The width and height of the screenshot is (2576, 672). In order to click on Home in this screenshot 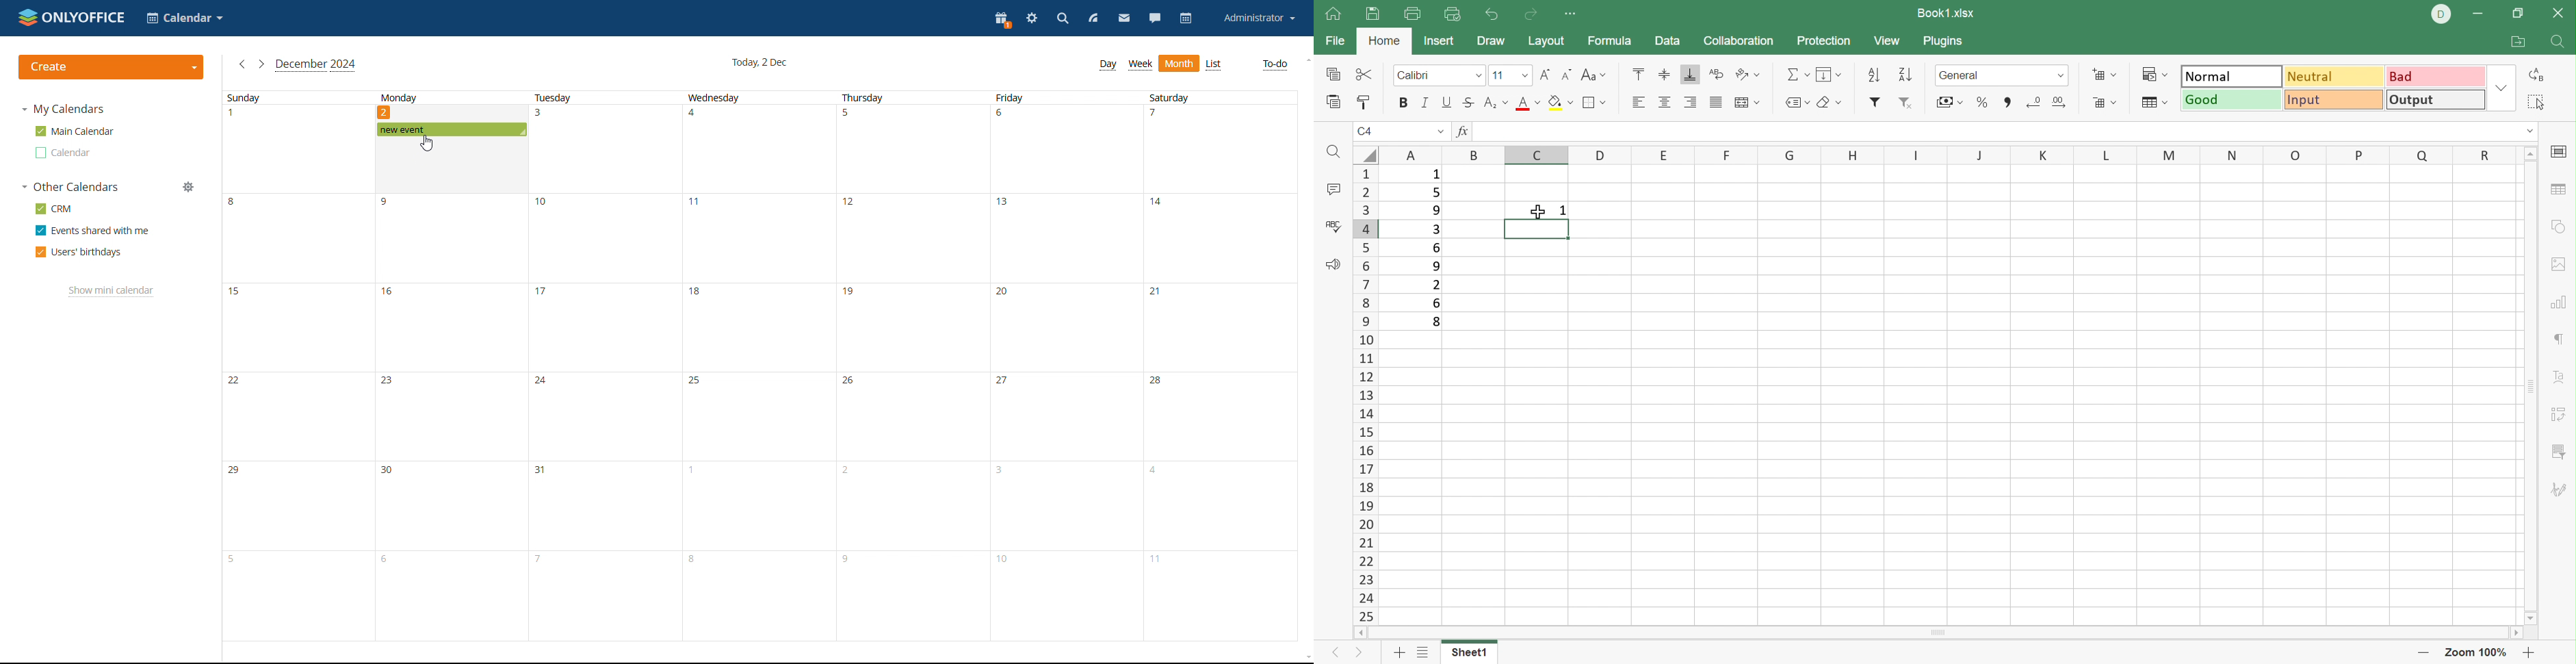, I will do `click(1335, 16)`.